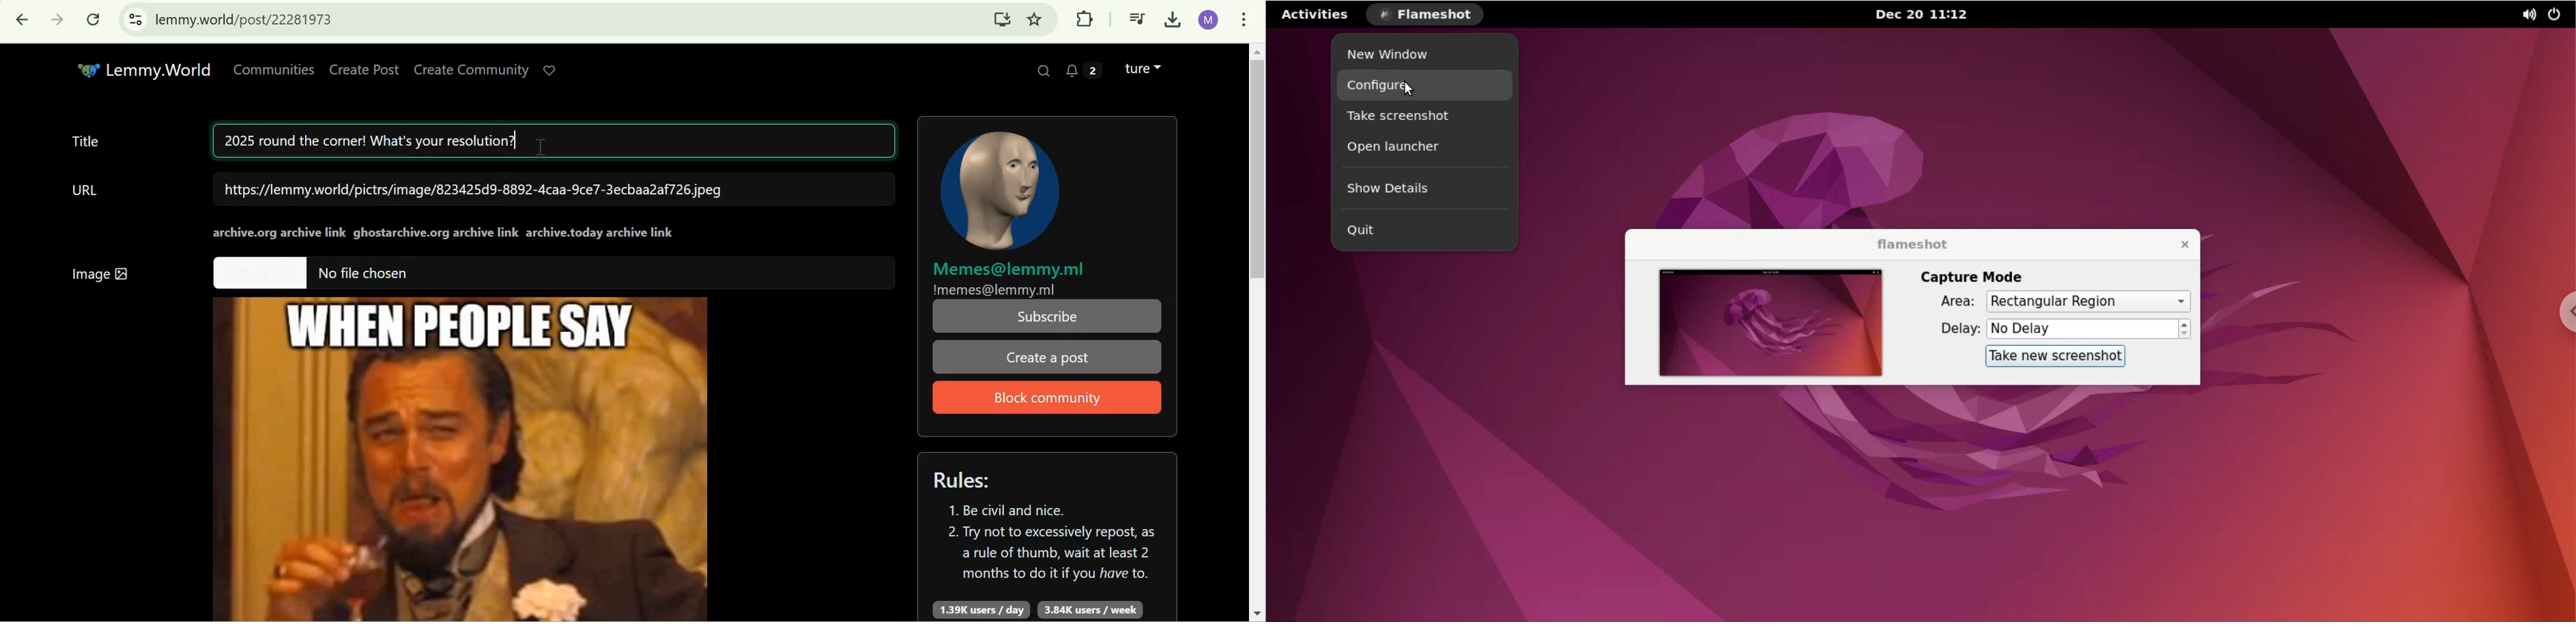 The height and width of the screenshot is (644, 2576). I want to click on lemmy.world/post/22281973, so click(247, 19).